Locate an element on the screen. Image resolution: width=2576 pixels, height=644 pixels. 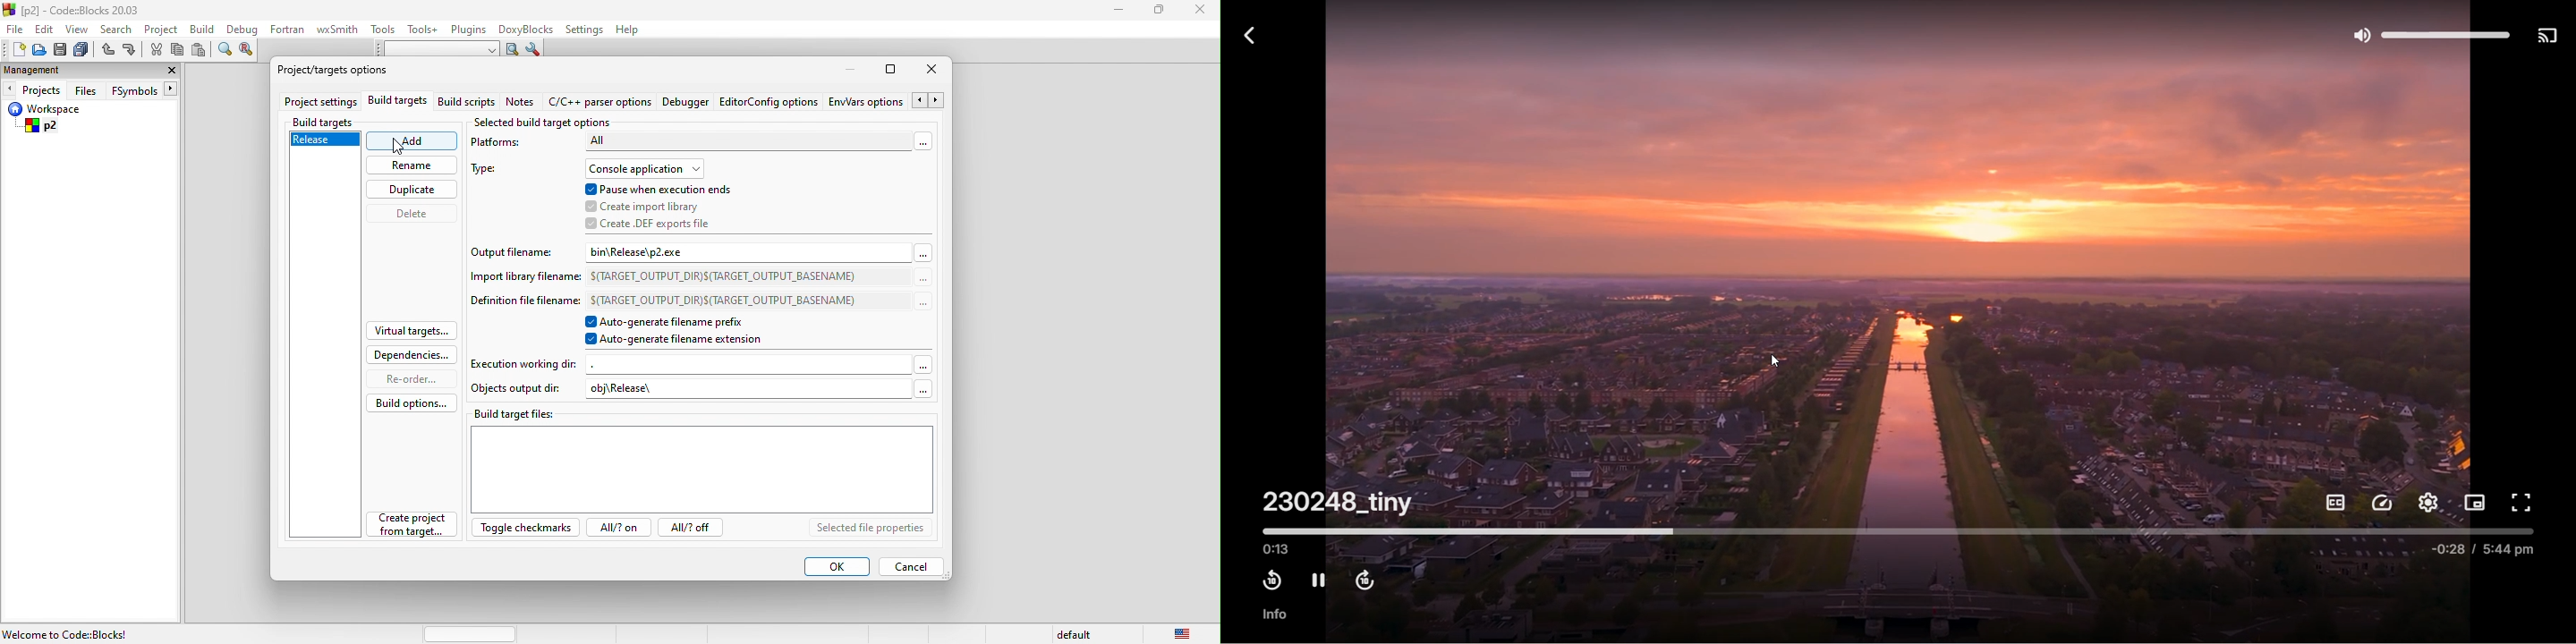
new is located at coordinates (13, 49).